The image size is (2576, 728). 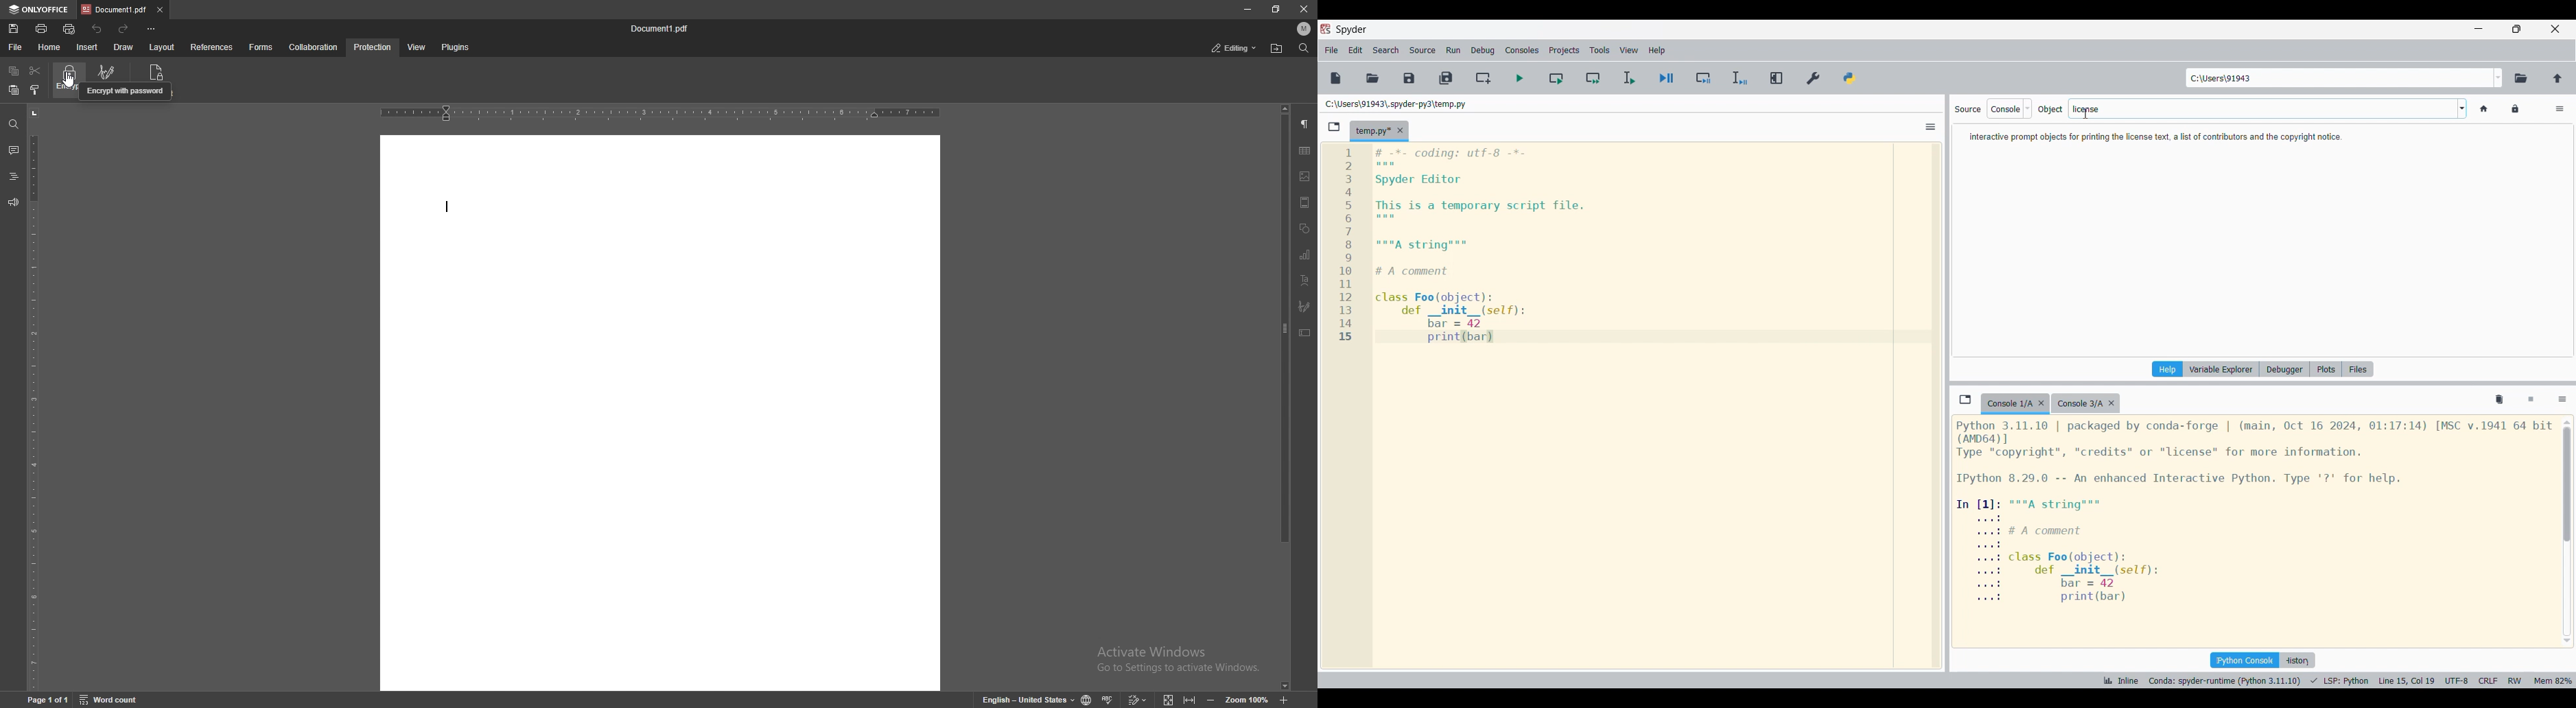 I want to click on Debug file, so click(x=1666, y=78).